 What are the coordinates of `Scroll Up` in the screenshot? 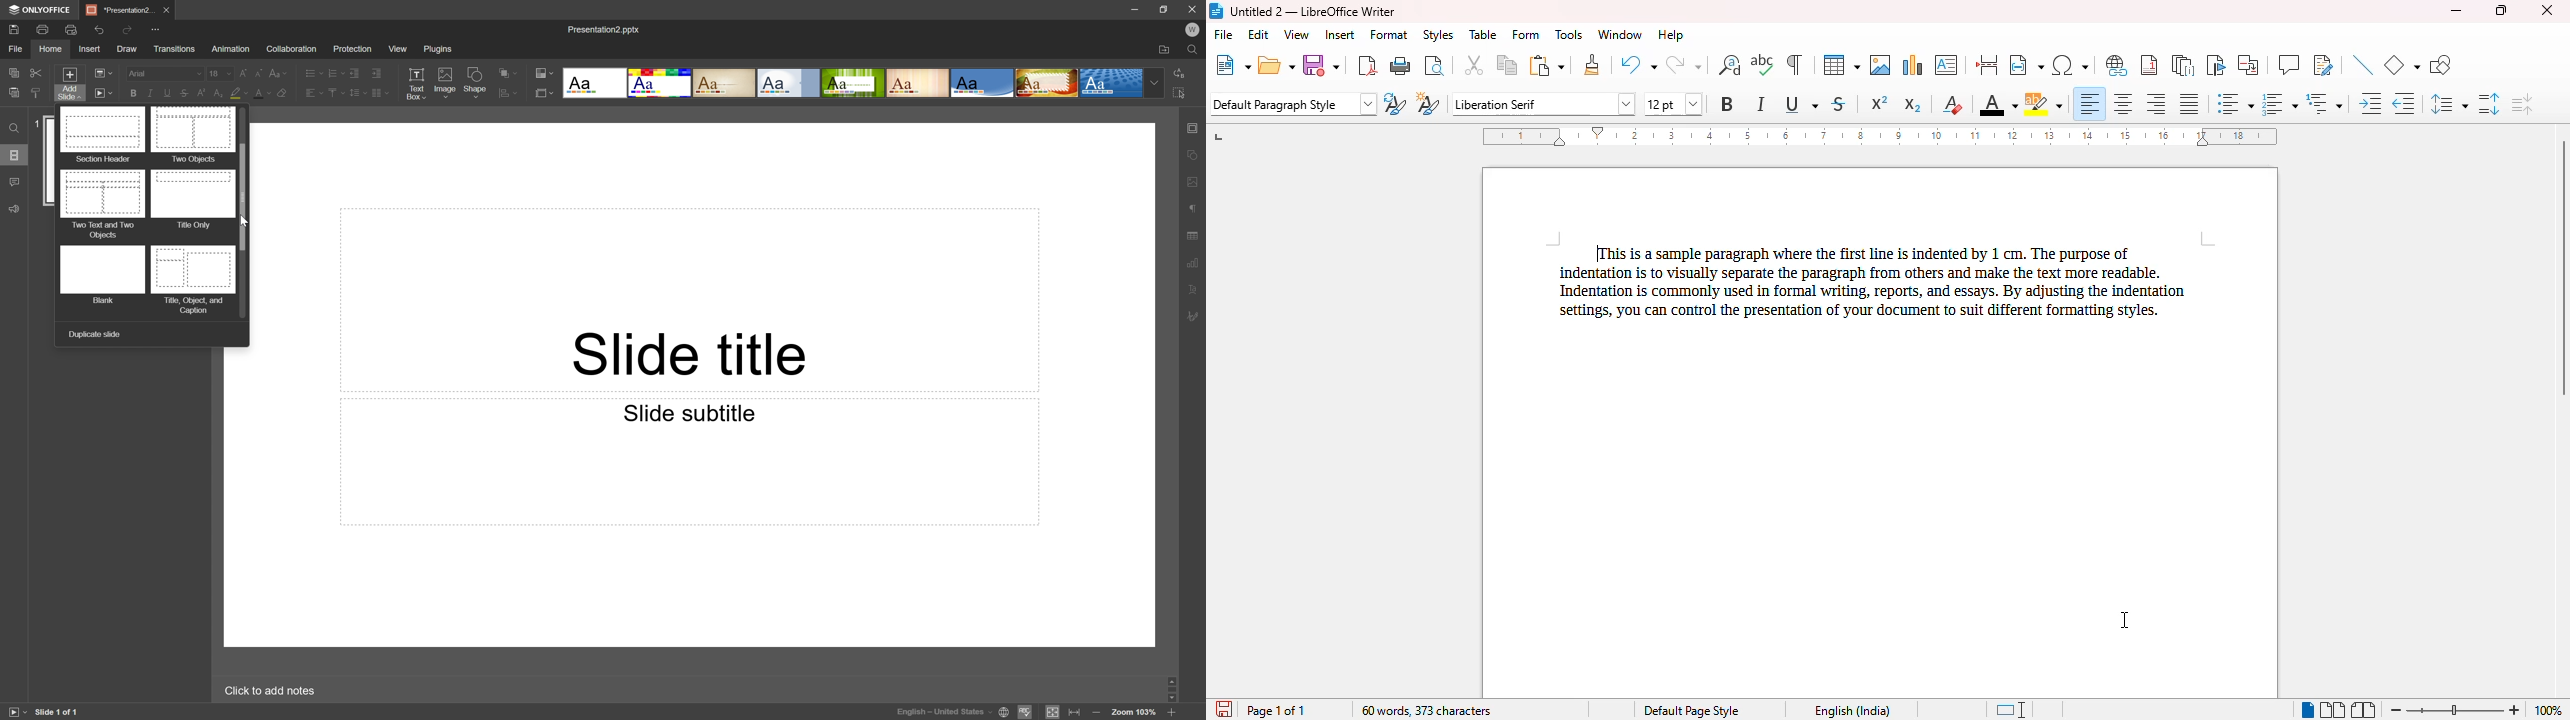 It's located at (1177, 679).